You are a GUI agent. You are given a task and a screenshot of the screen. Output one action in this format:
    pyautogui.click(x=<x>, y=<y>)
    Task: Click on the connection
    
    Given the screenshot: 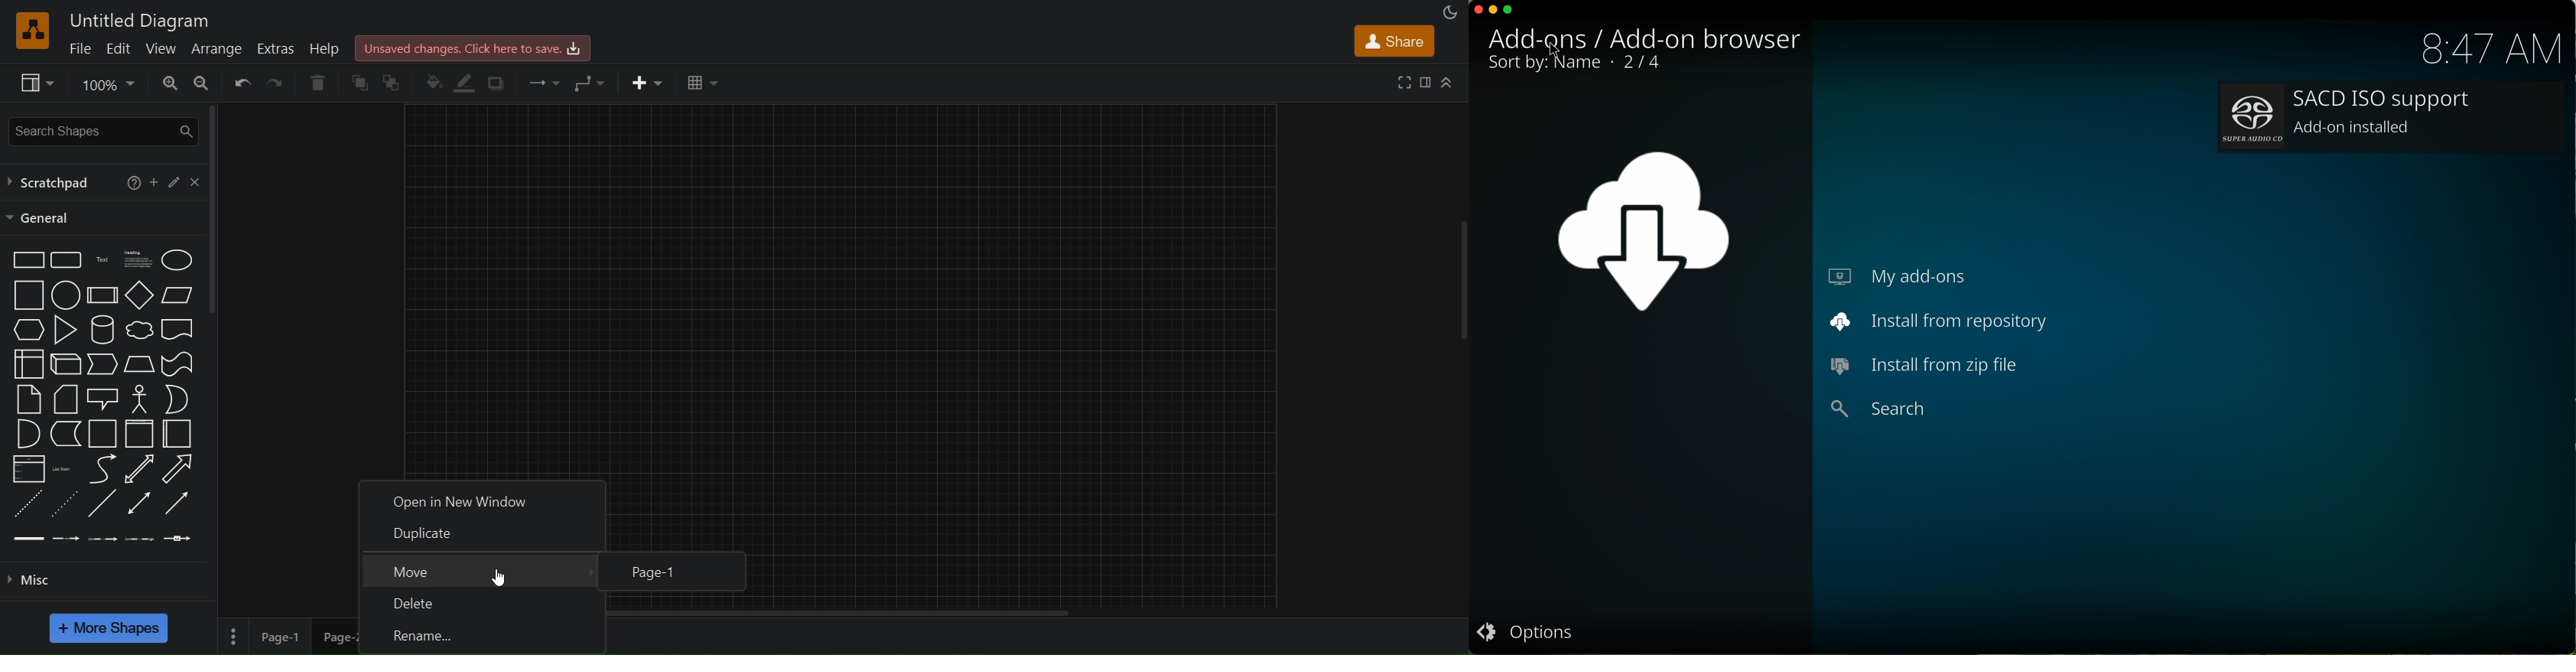 What is the action you would take?
    pyautogui.click(x=545, y=82)
    